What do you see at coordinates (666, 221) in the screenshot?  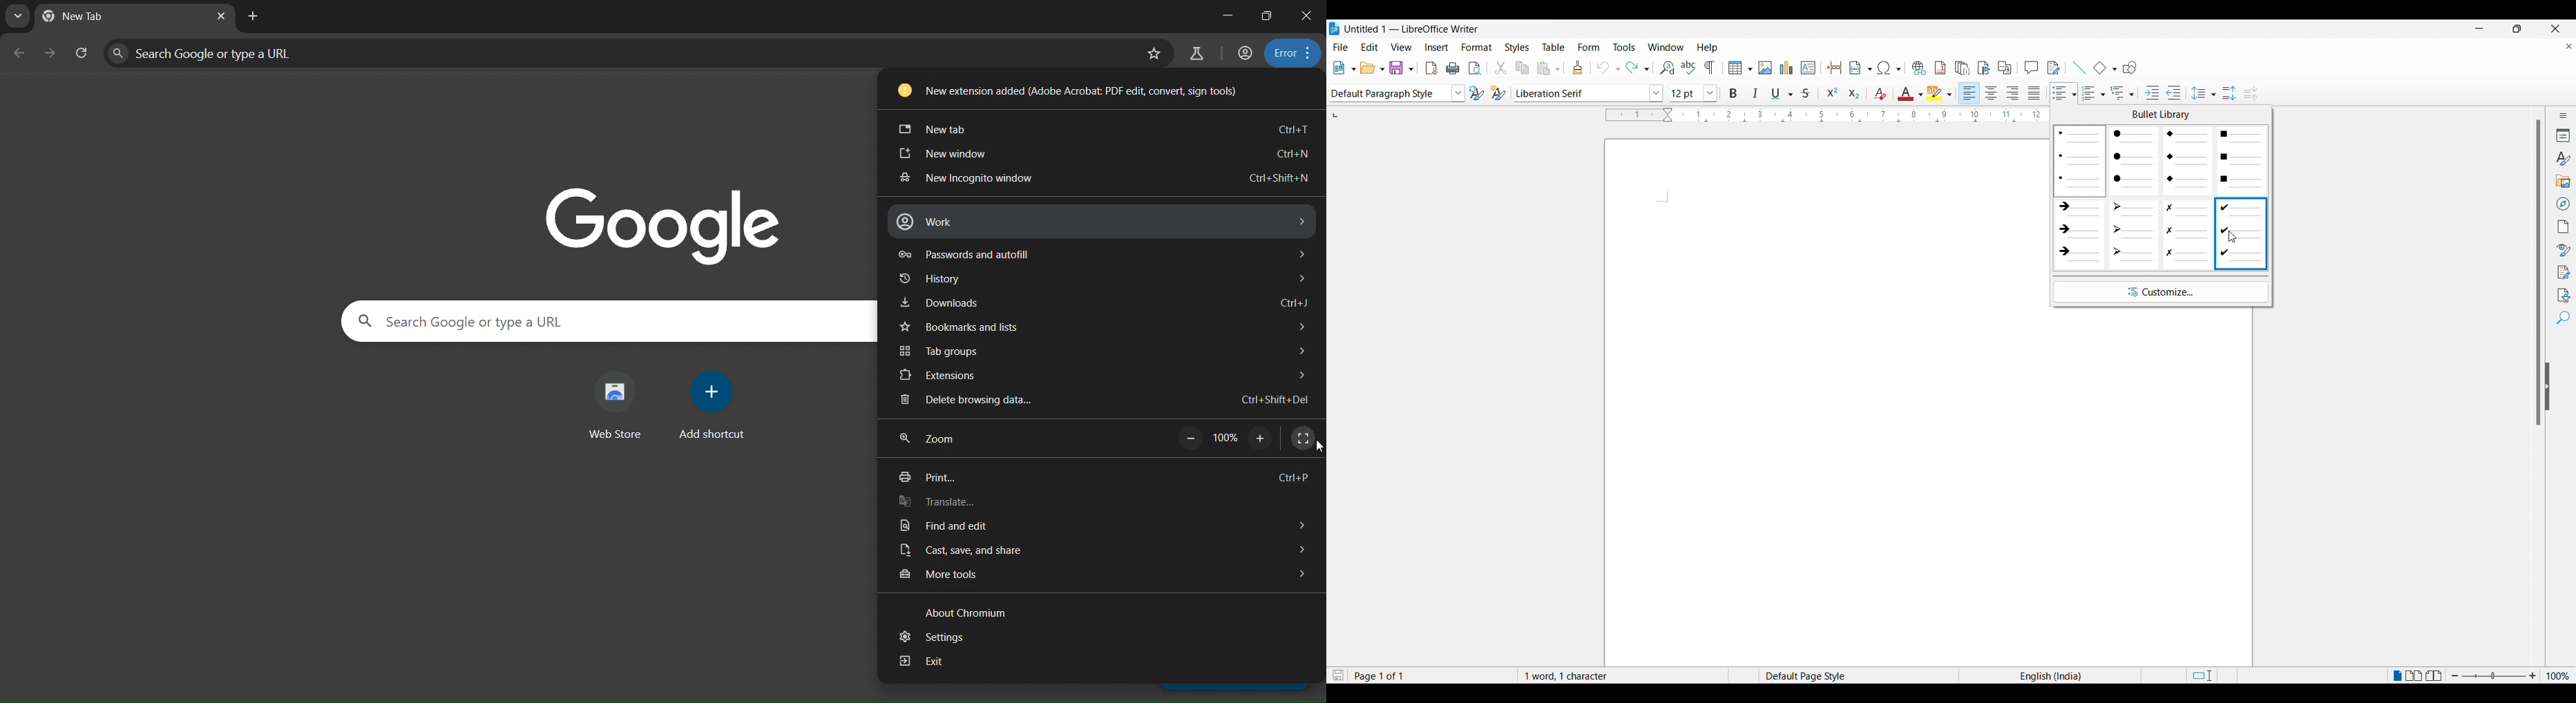 I see `image` at bounding box center [666, 221].